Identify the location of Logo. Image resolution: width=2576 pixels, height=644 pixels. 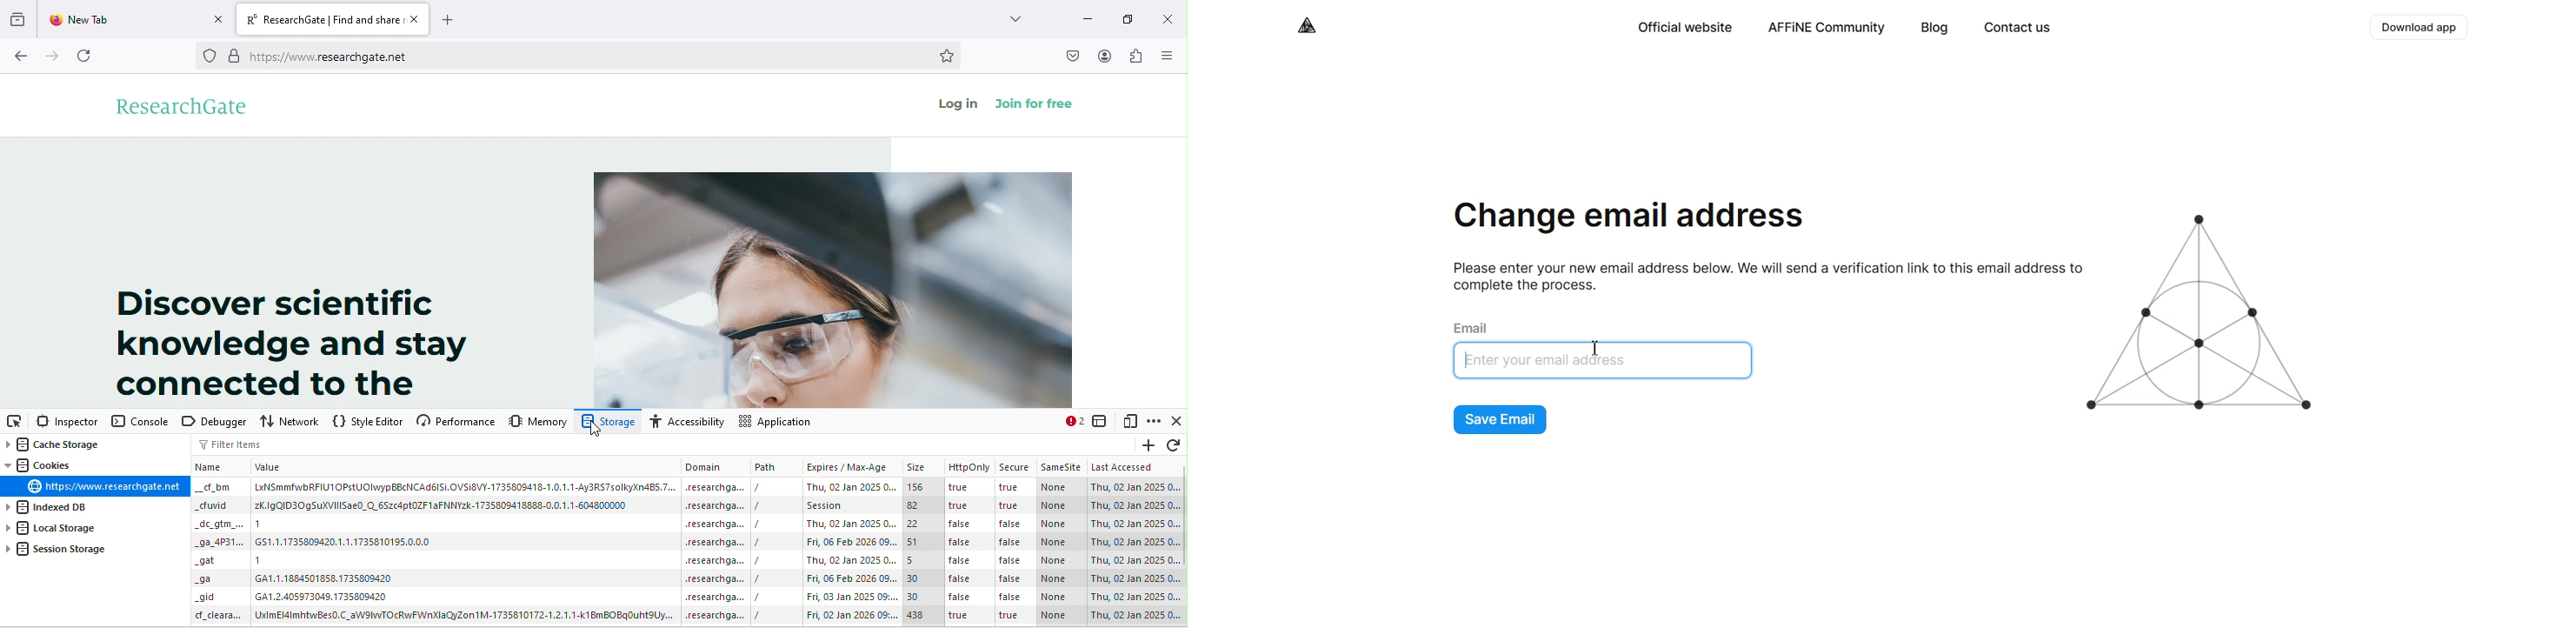
(1308, 25).